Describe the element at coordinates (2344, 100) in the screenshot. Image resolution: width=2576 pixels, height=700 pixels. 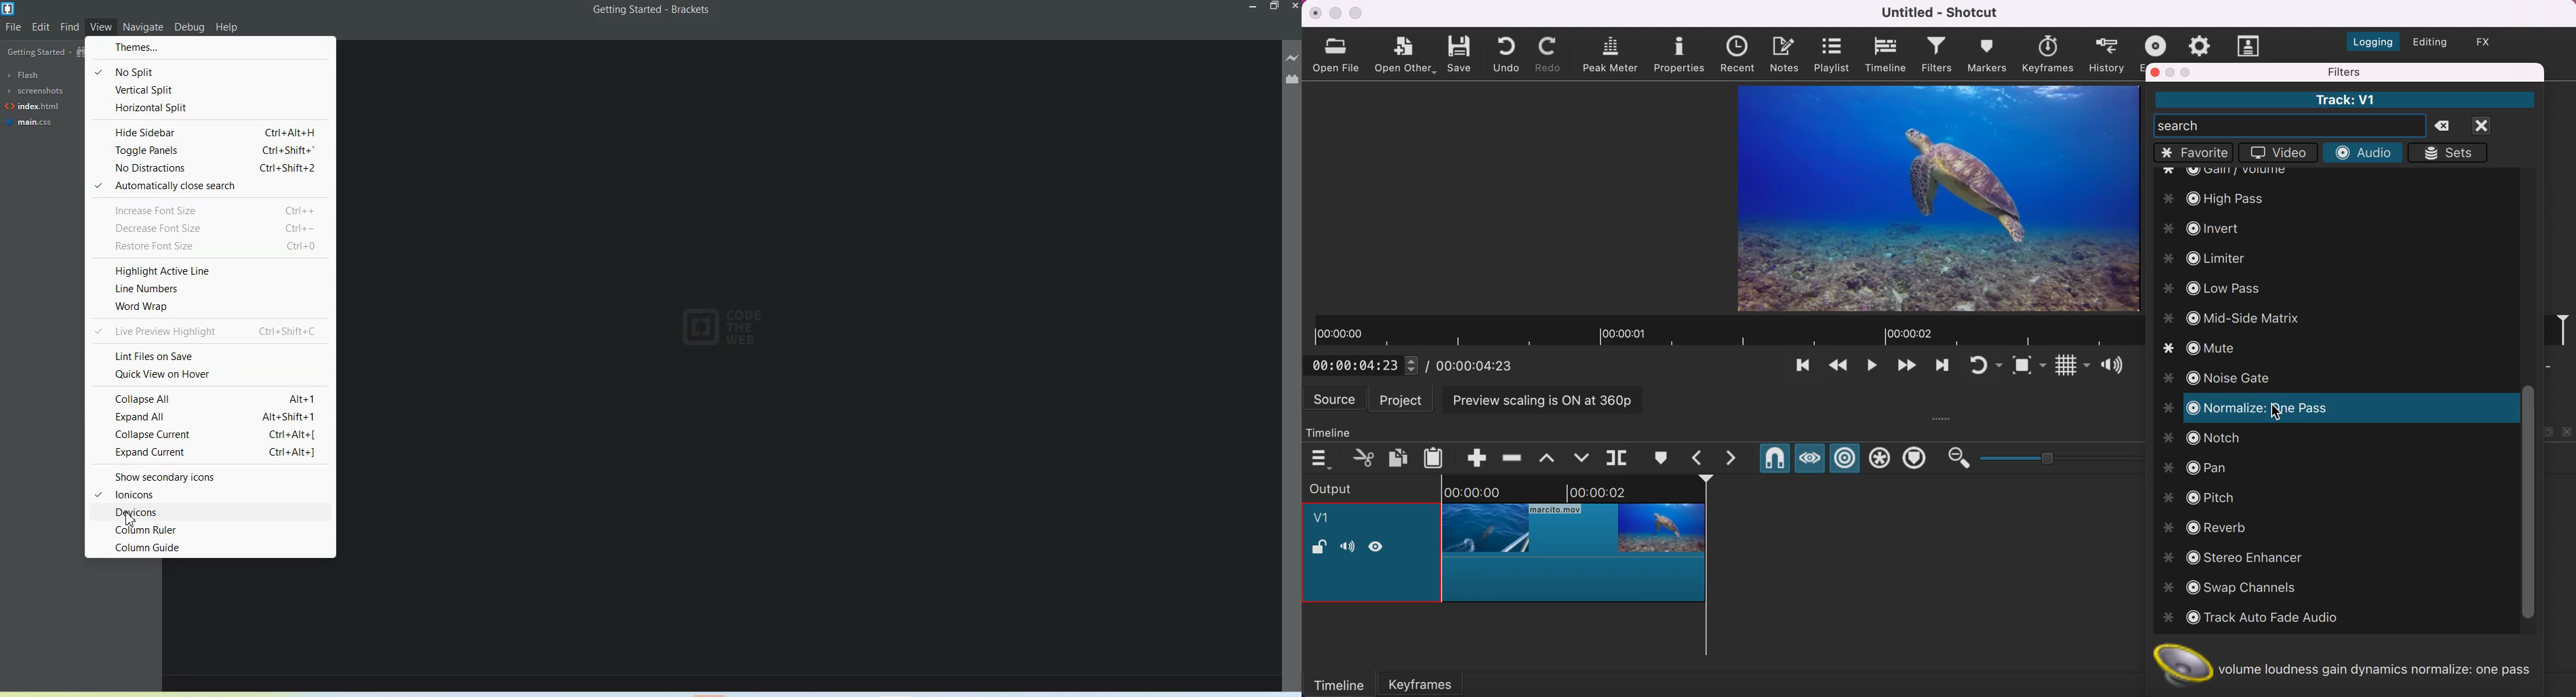
I see `Track: V1` at that location.